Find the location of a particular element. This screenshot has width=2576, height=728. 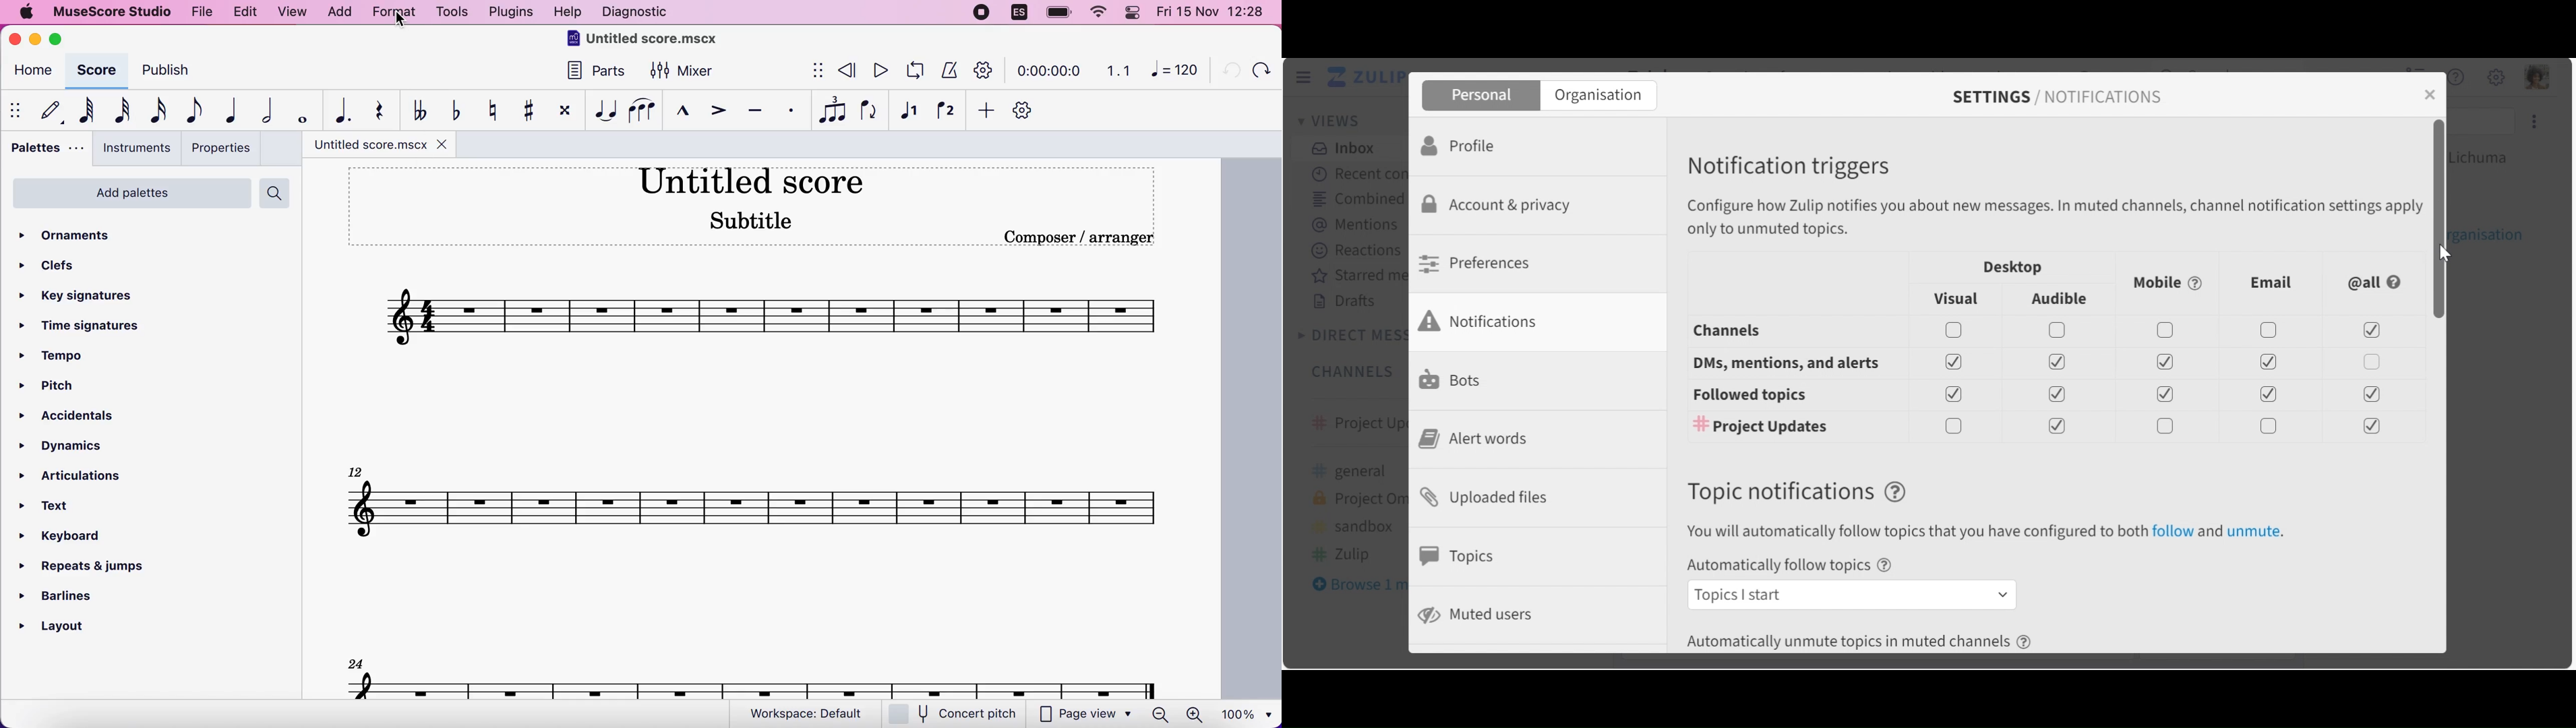

layout is located at coordinates (65, 623).